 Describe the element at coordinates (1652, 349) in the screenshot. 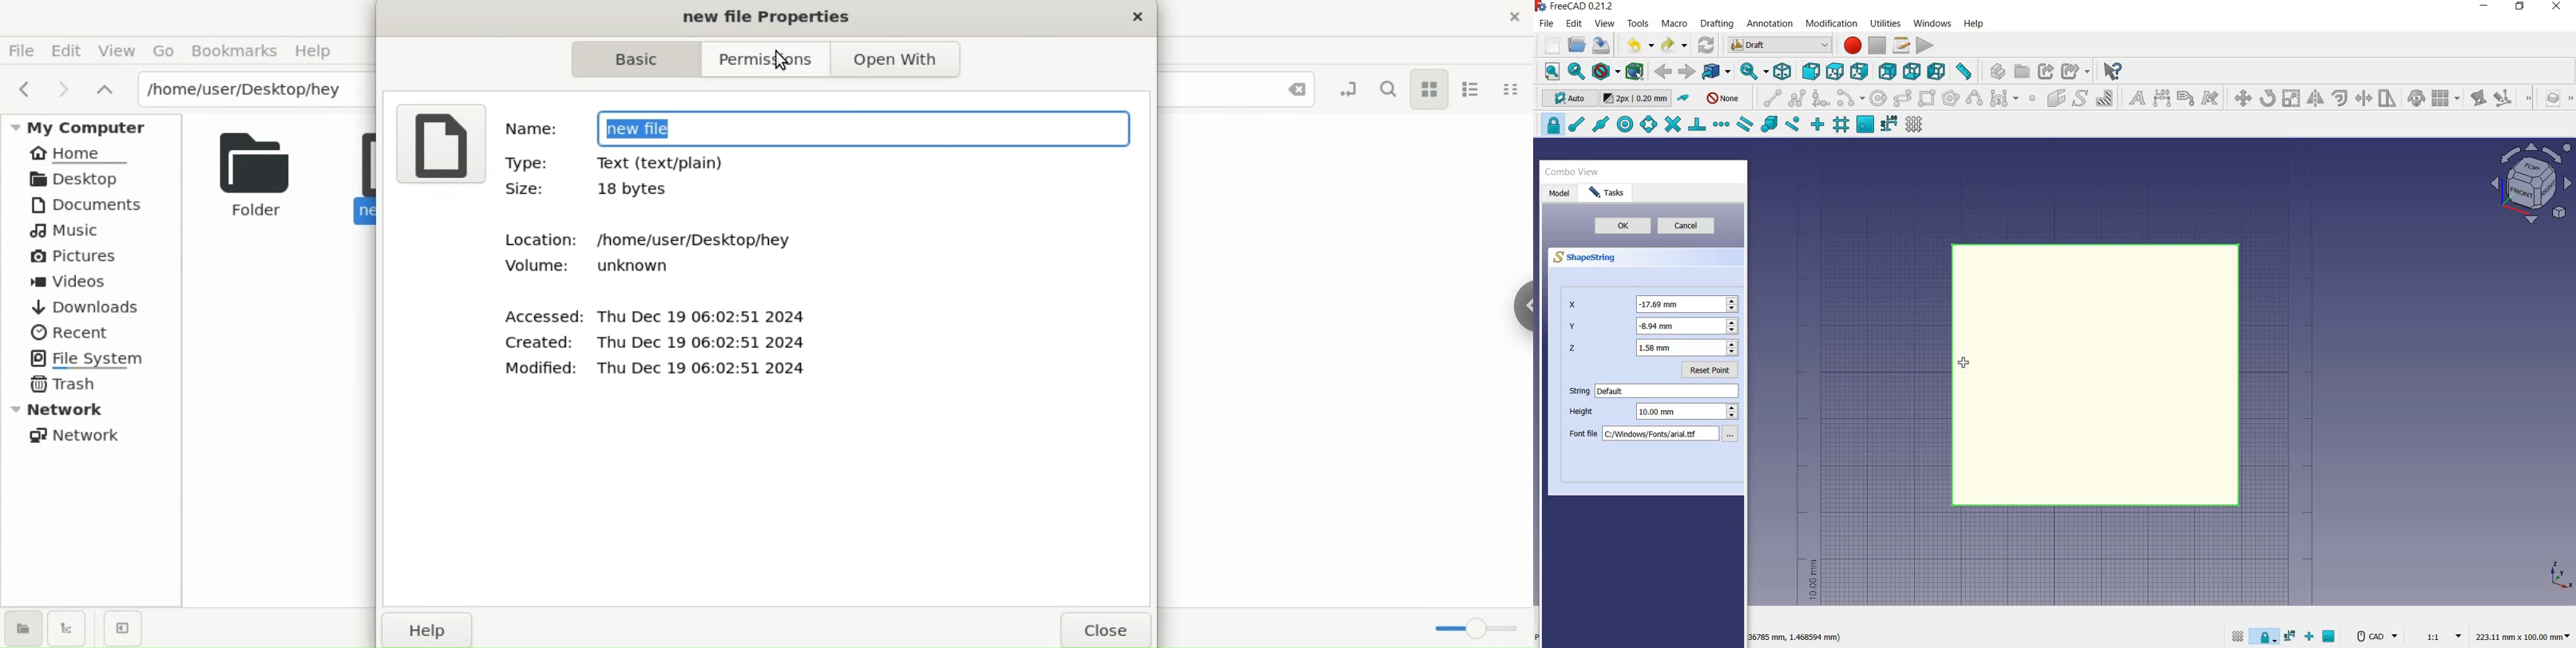

I see `z scaling` at that location.